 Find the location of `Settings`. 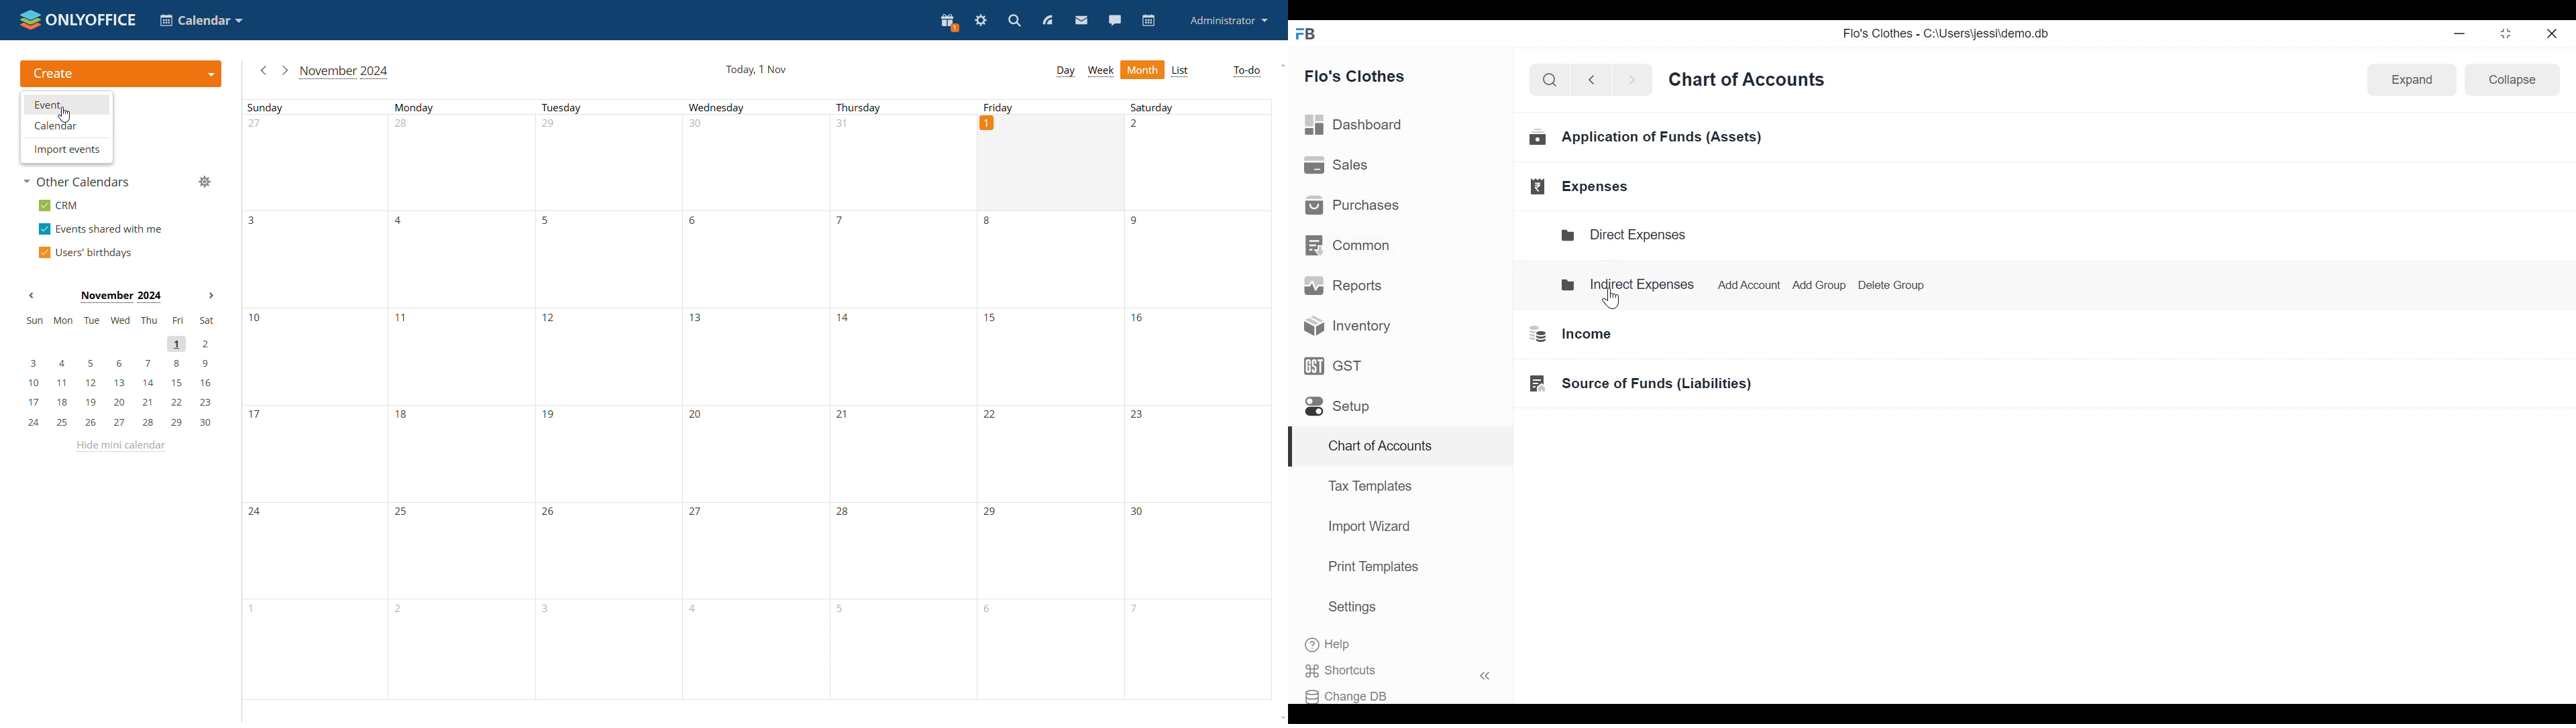

Settings is located at coordinates (1352, 609).